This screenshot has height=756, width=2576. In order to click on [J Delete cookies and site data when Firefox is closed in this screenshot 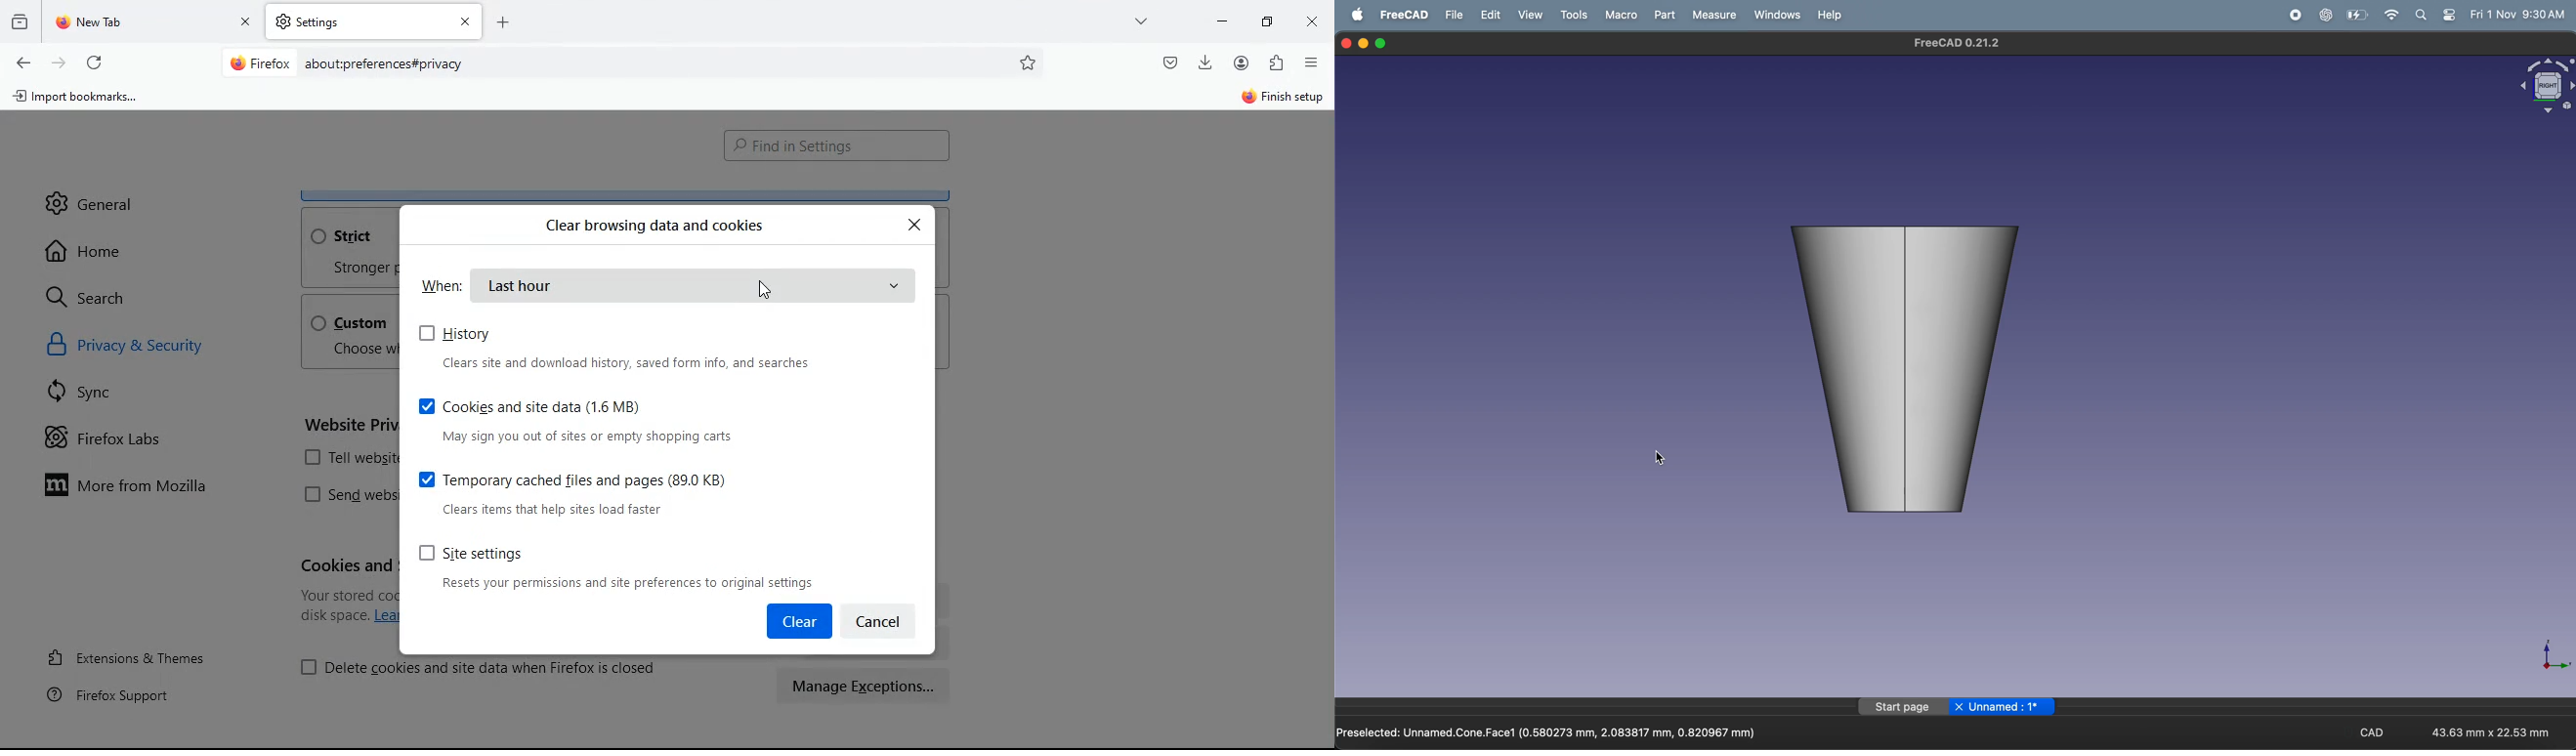, I will do `click(481, 666)`.